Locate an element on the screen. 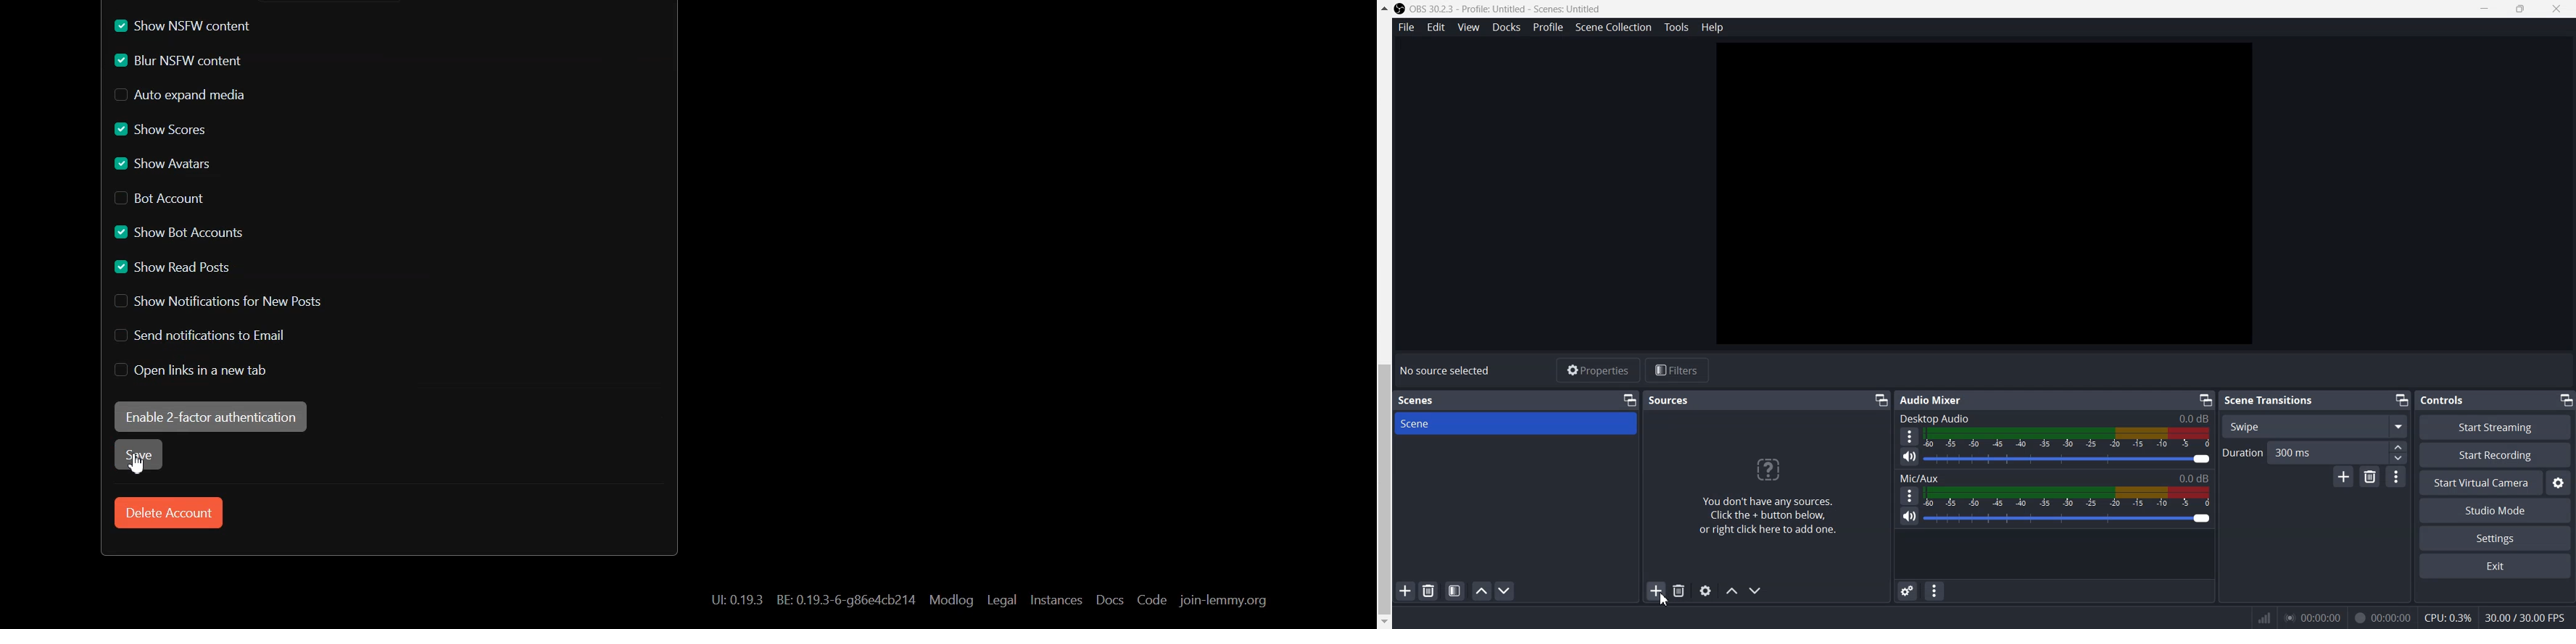 This screenshot has height=644, width=2576. Advance Audio properties is located at coordinates (1908, 591).